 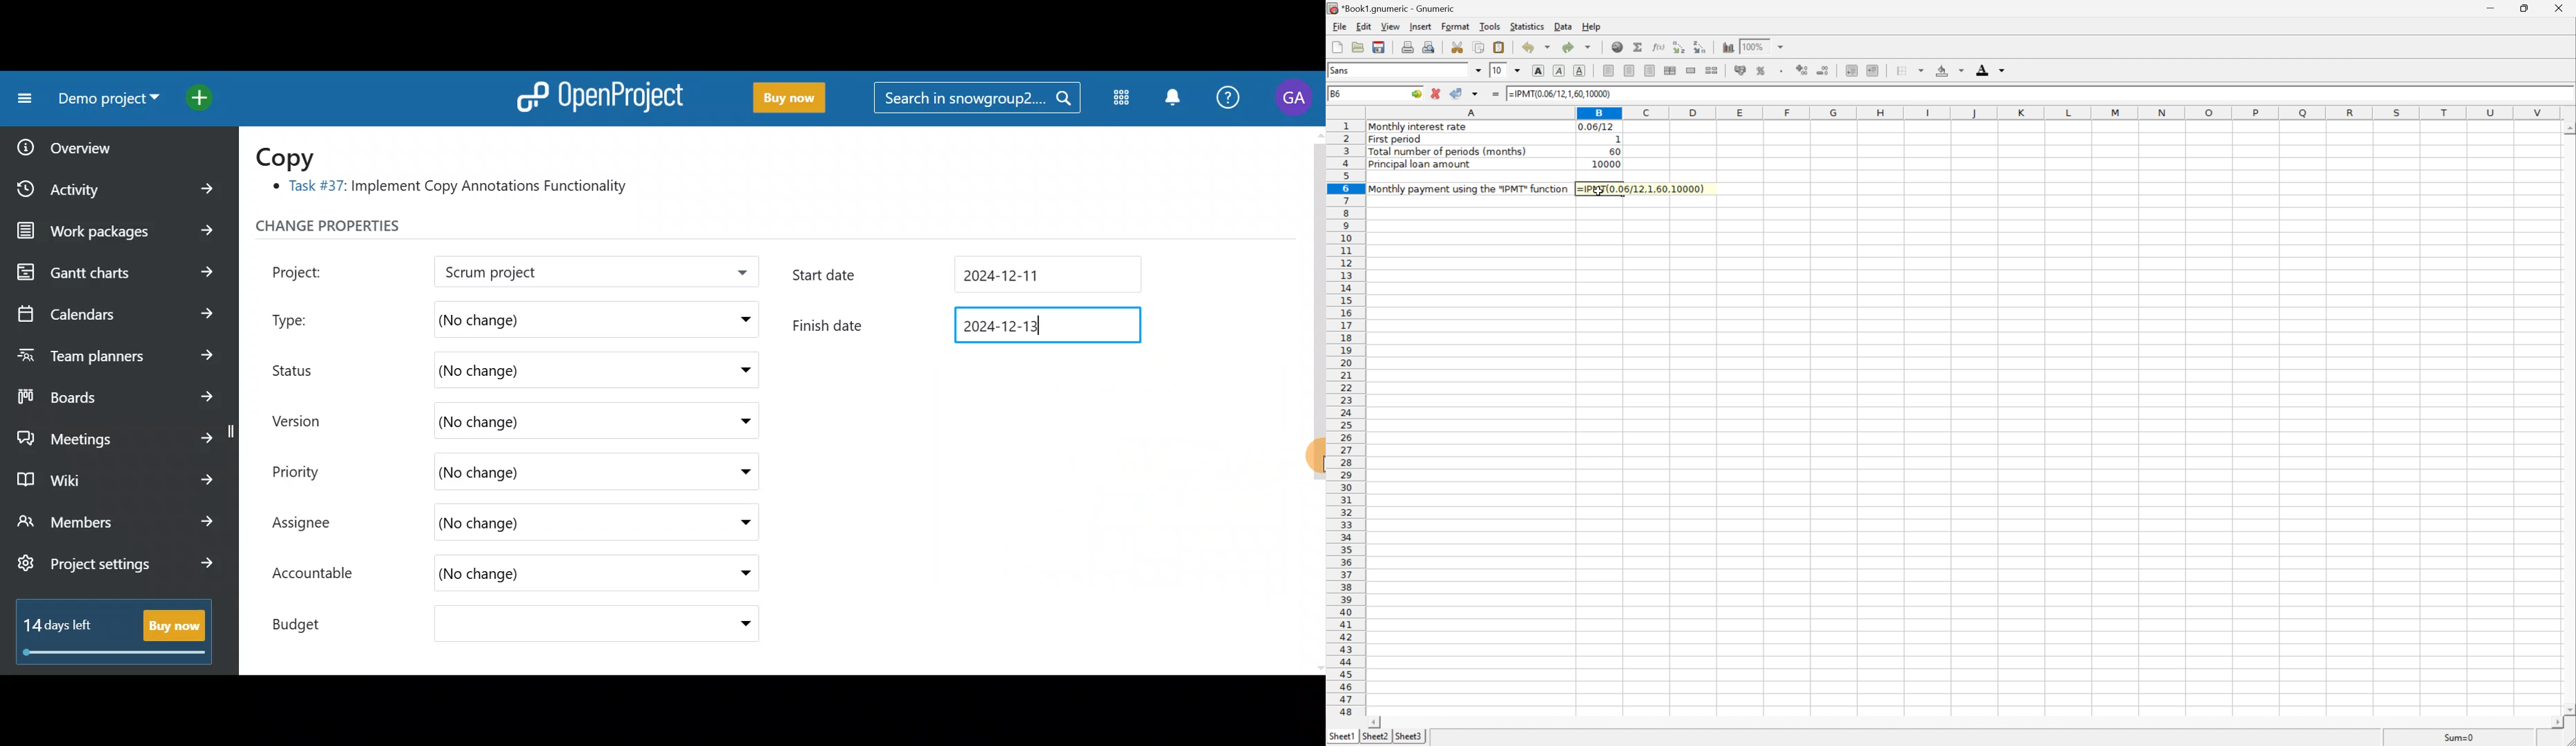 I want to click on Sheet2, so click(x=1376, y=736).